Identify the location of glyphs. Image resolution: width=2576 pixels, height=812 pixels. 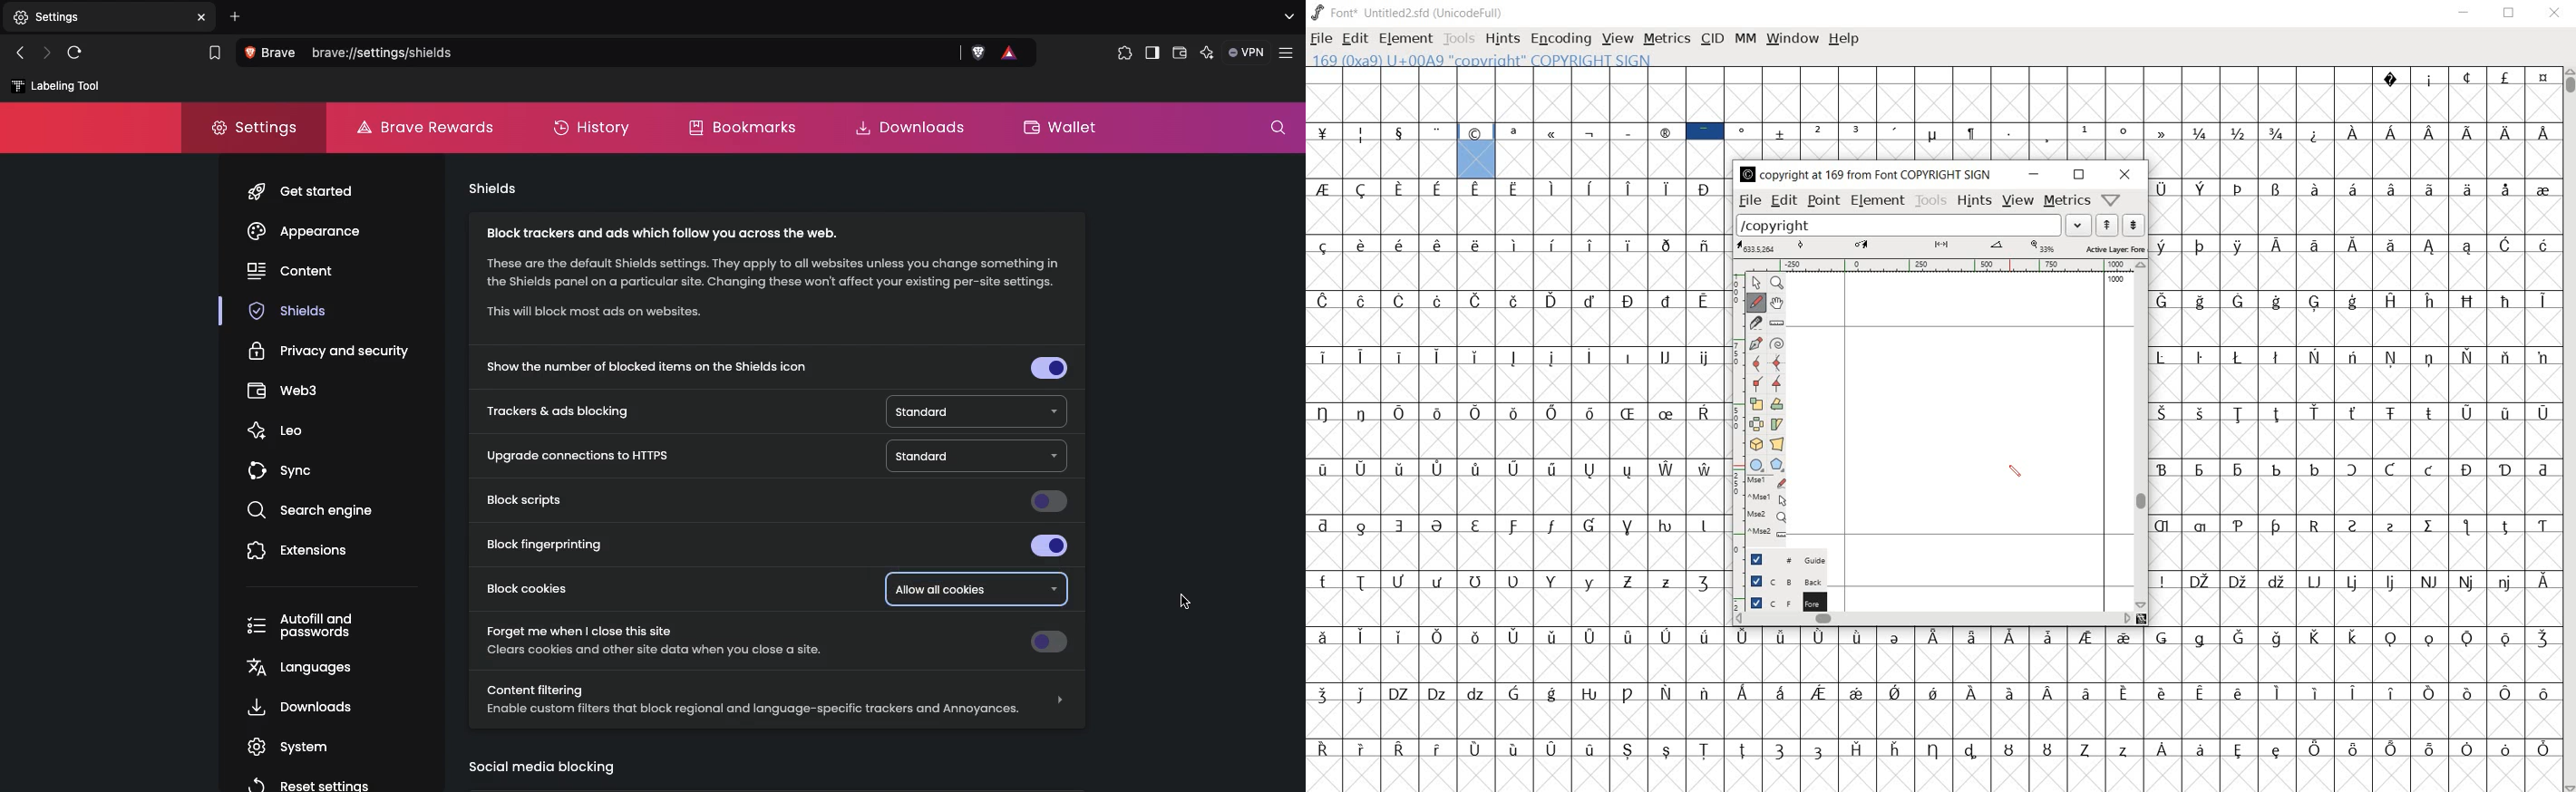
(1517, 486).